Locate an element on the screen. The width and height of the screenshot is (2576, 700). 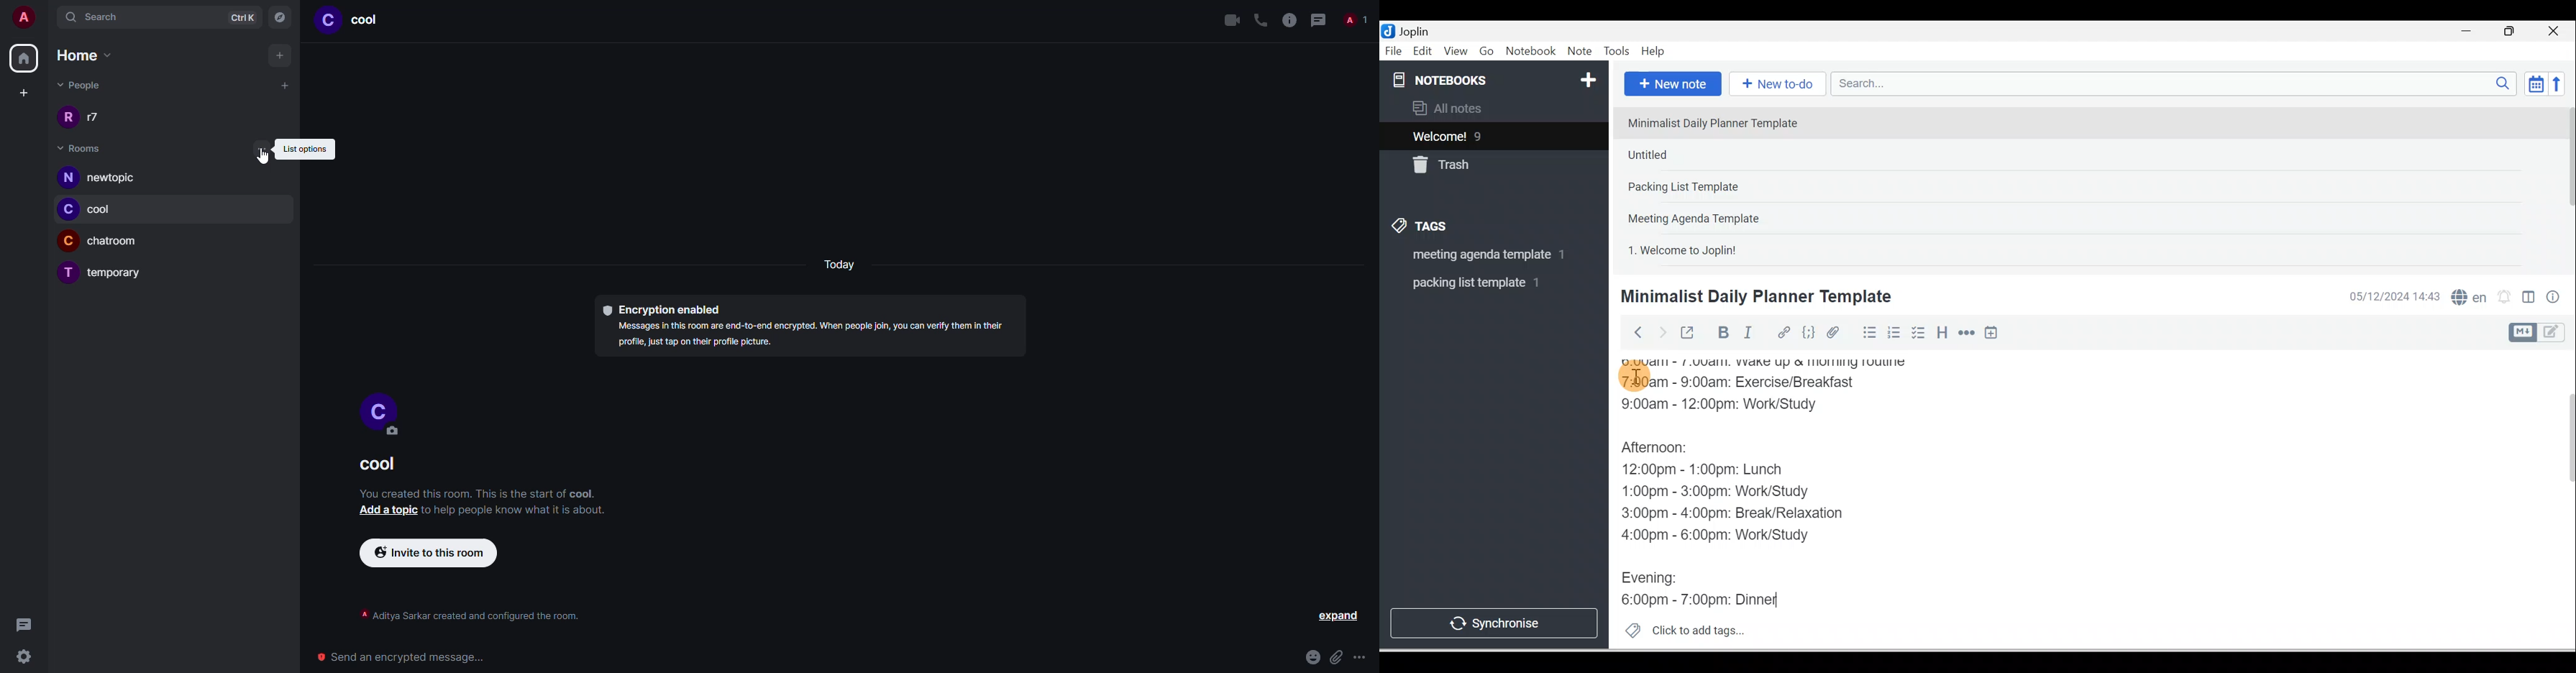
Tools is located at coordinates (1616, 51).